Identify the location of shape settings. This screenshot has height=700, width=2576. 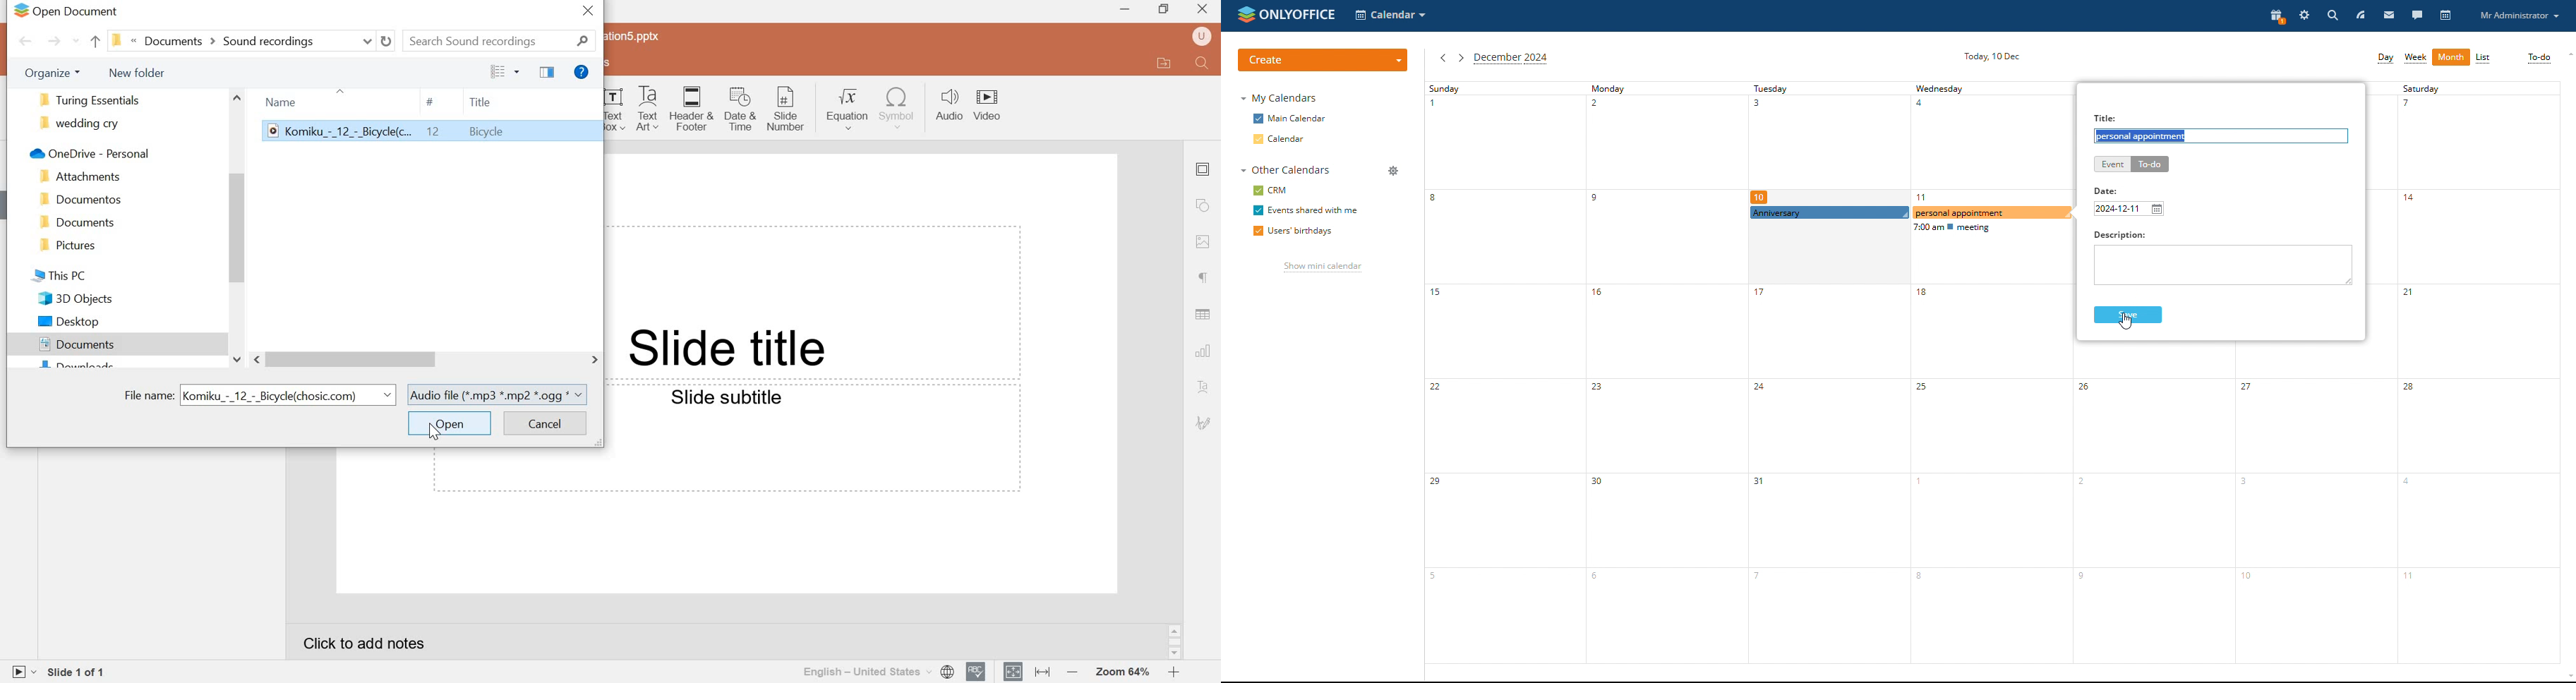
(1202, 206).